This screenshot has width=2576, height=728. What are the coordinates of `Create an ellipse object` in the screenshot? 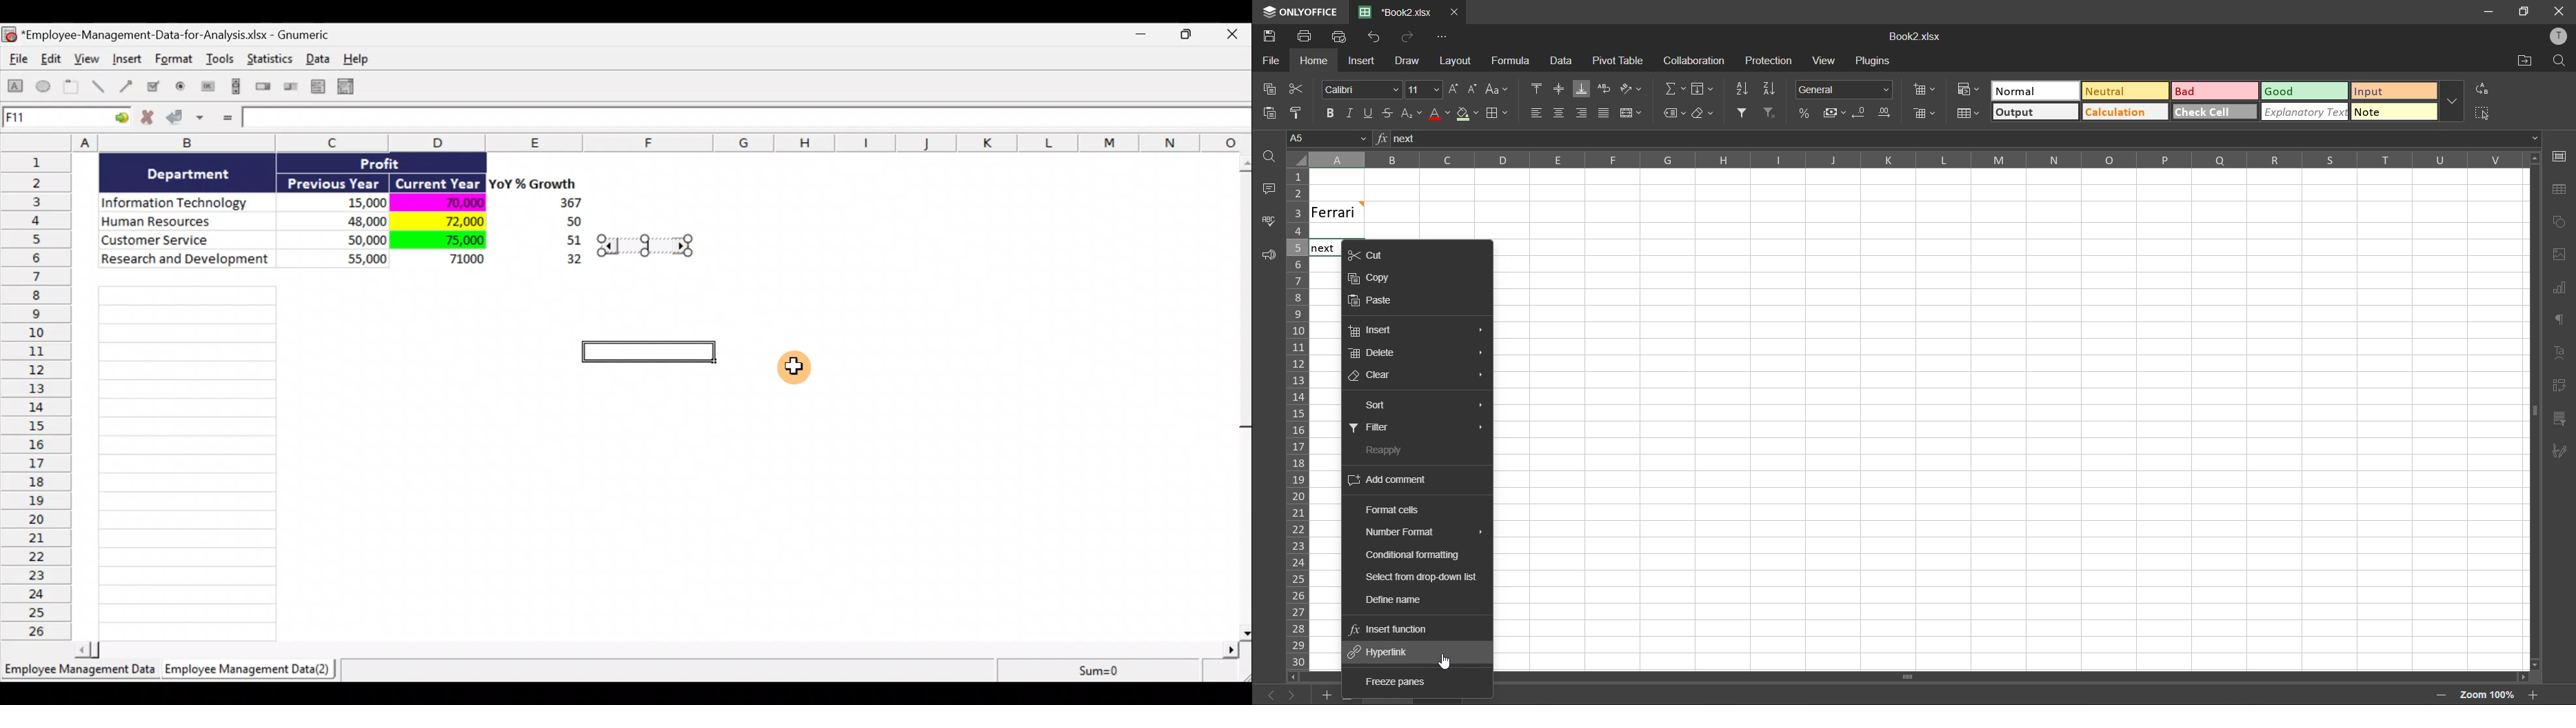 It's located at (44, 87).